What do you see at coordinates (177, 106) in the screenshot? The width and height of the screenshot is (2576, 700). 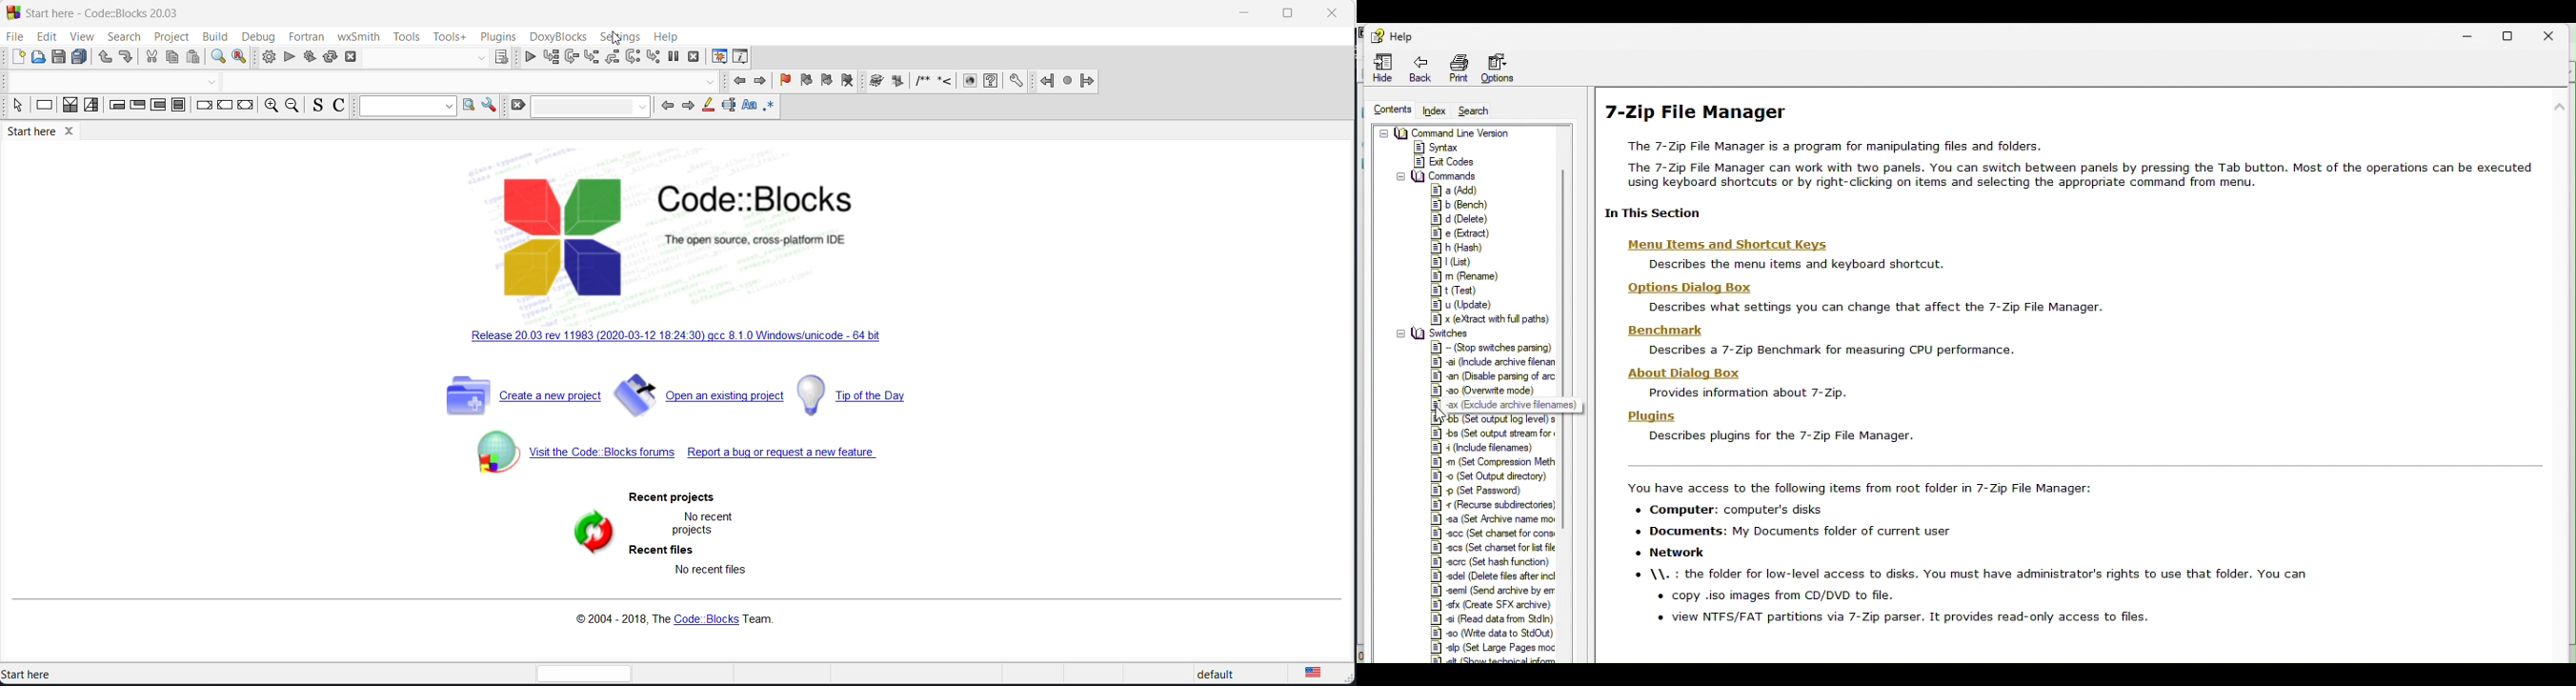 I see `block instruction` at bounding box center [177, 106].